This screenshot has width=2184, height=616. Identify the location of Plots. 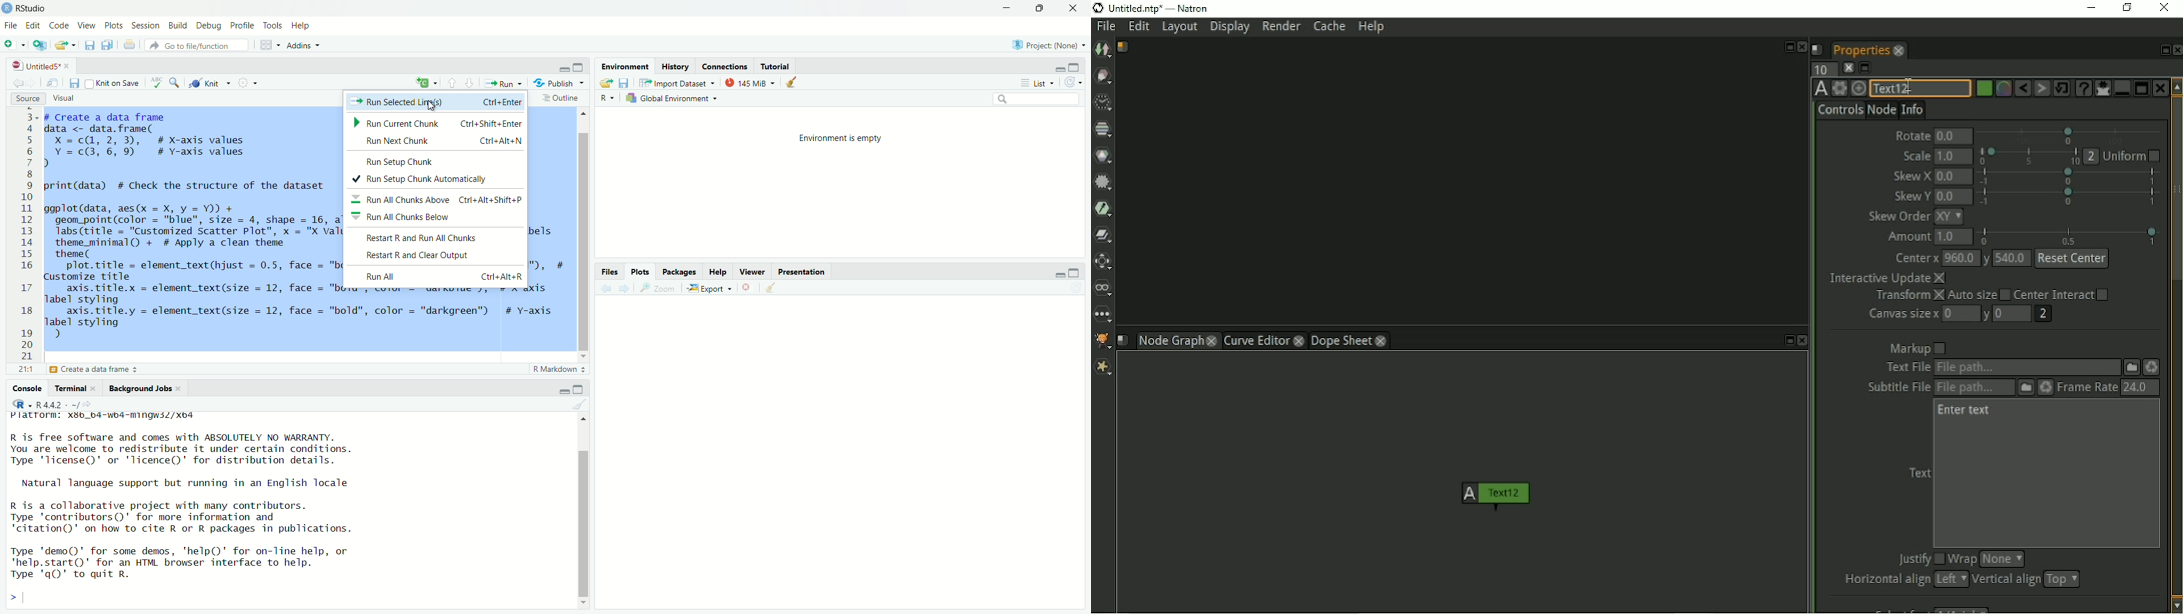
(641, 273).